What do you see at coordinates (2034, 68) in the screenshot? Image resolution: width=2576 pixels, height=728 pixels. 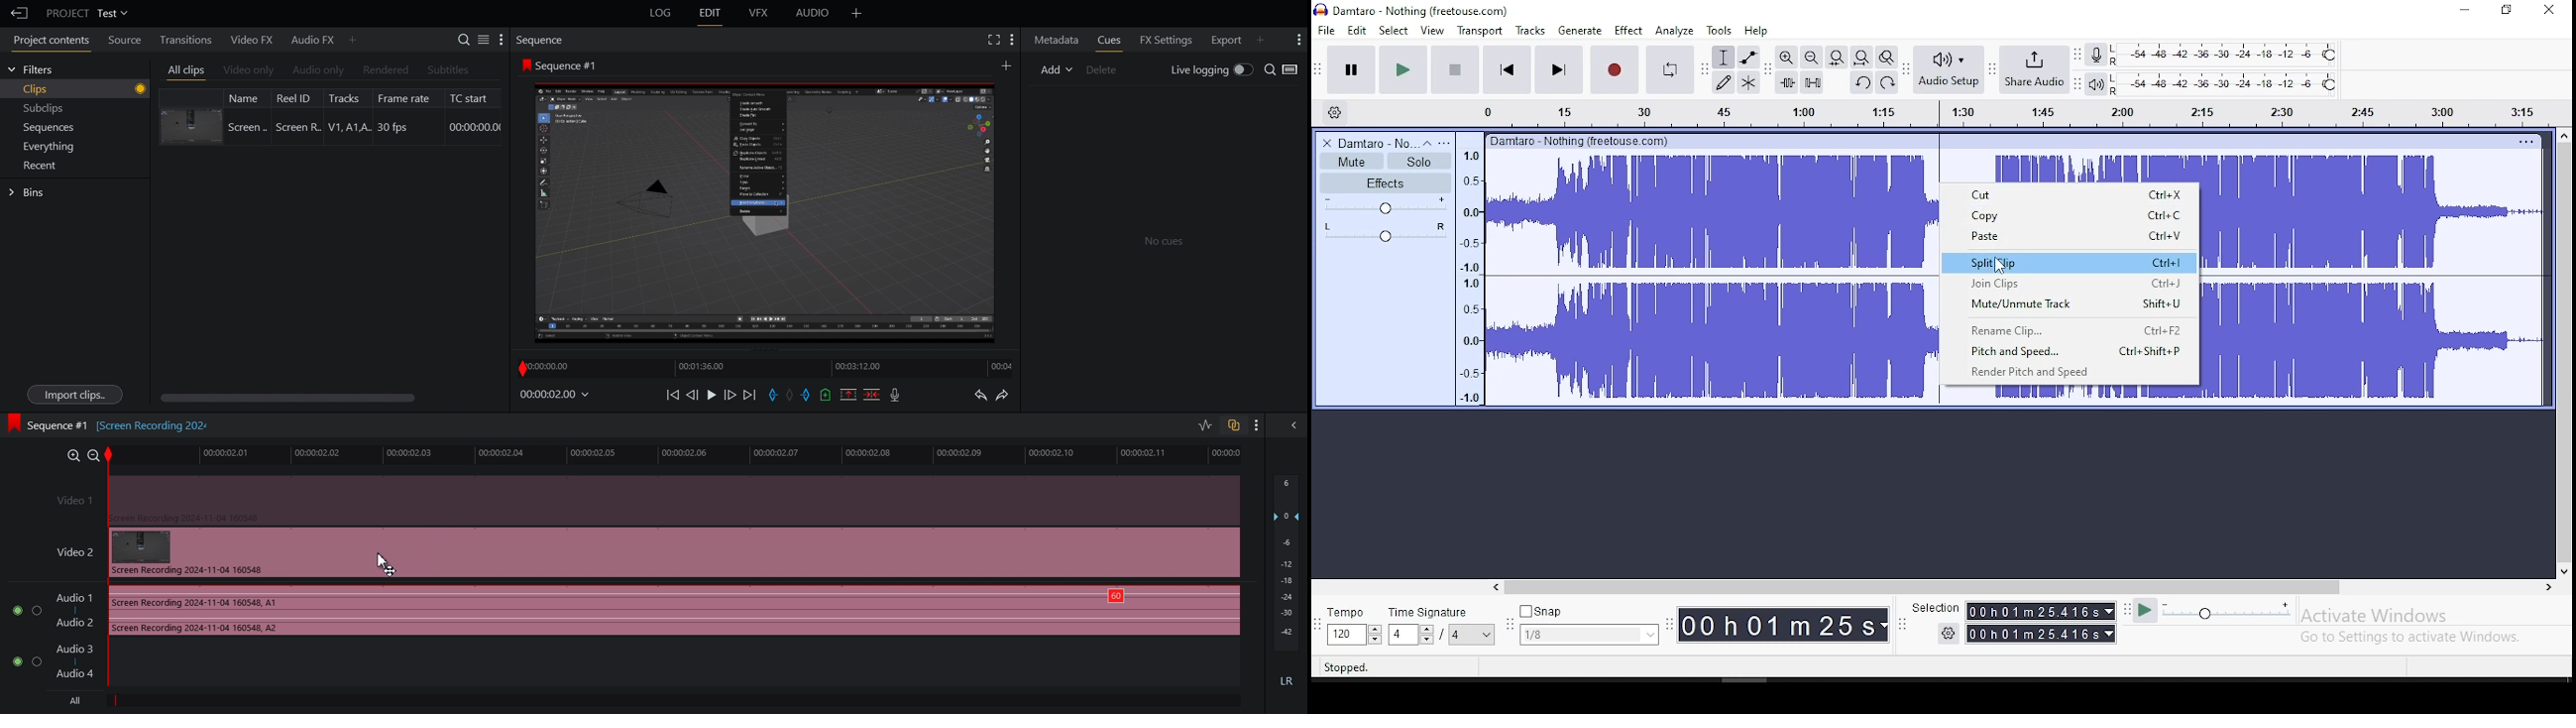 I see `share audio` at bounding box center [2034, 68].